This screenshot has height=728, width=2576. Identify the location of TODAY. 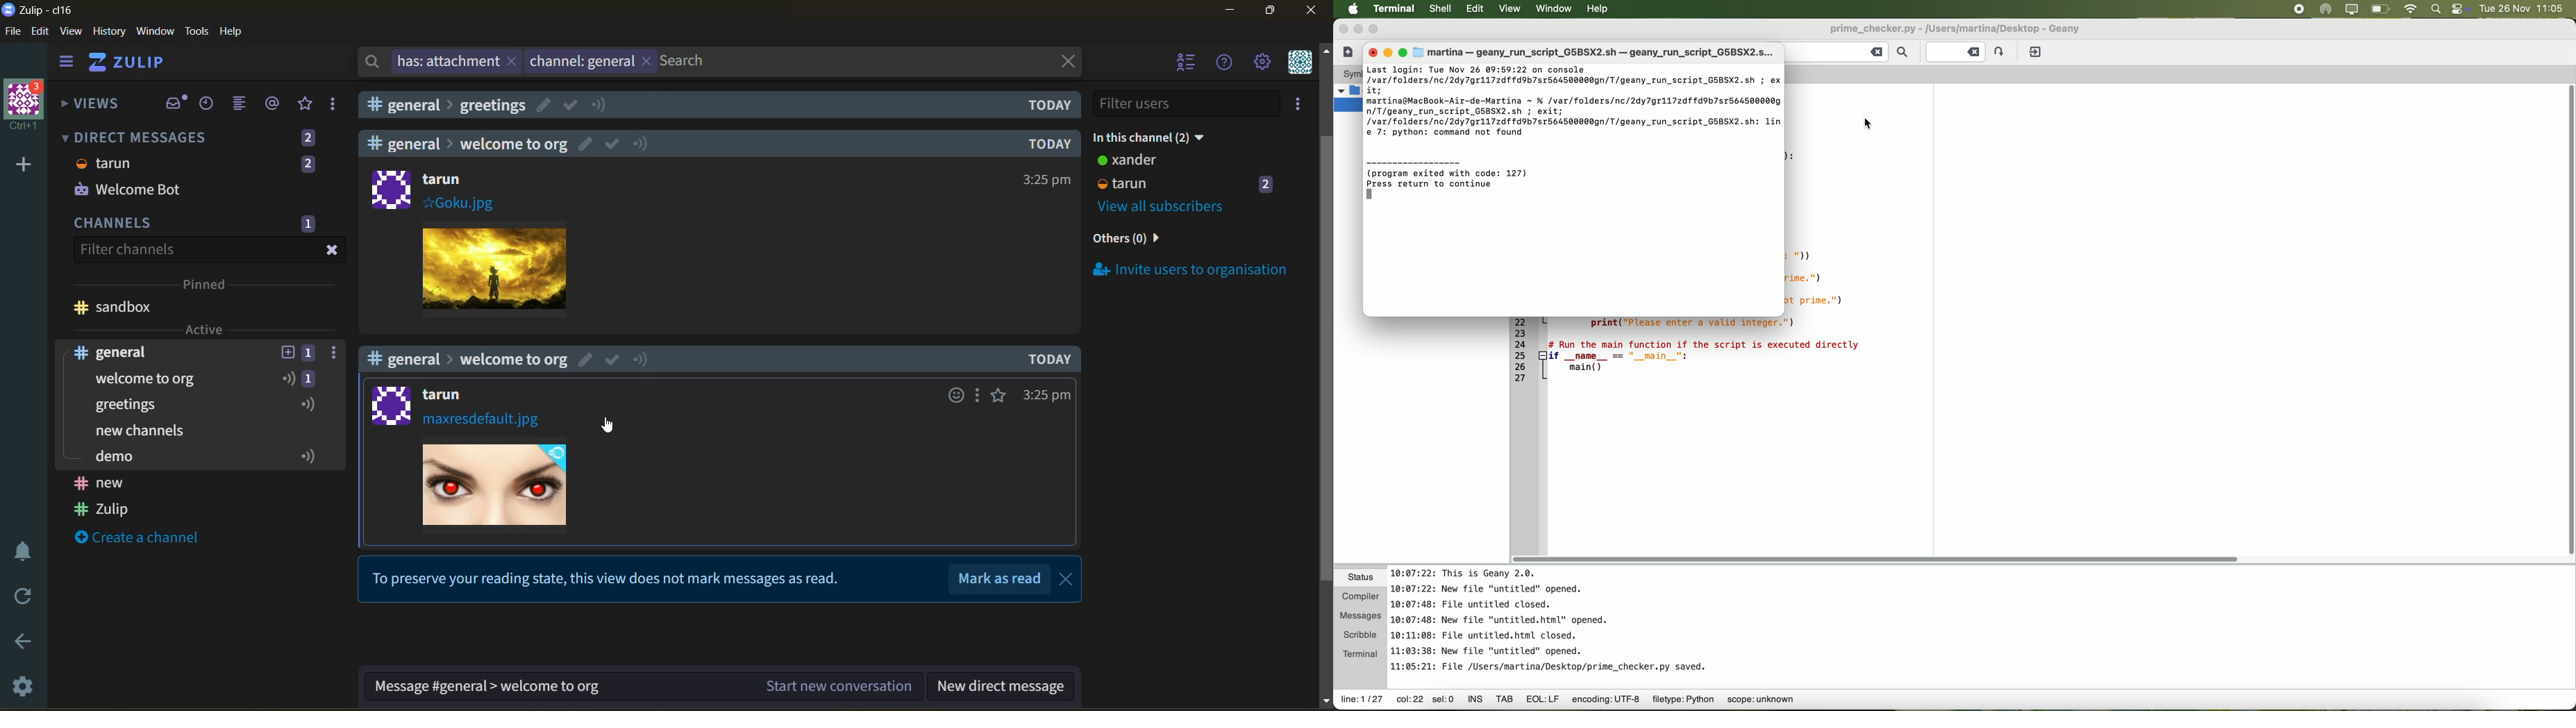
(1053, 358).